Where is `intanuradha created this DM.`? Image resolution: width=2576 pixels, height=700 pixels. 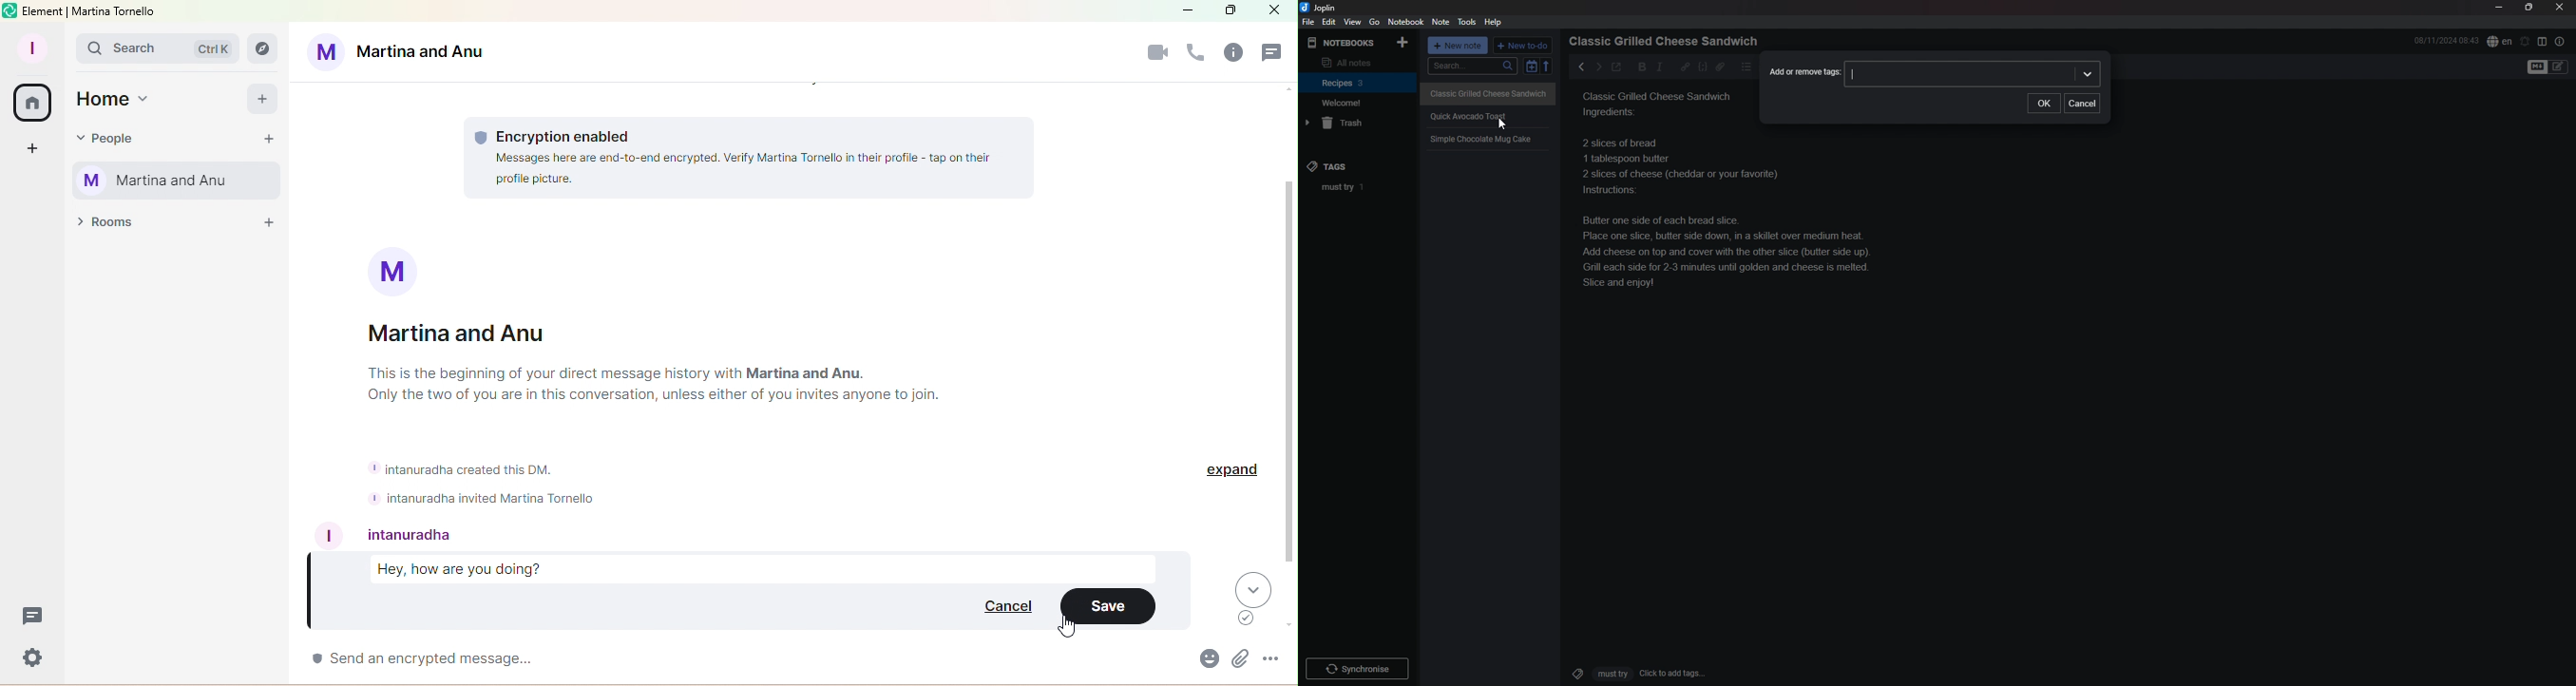 intanuradha created this DM. is located at coordinates (467, 469).